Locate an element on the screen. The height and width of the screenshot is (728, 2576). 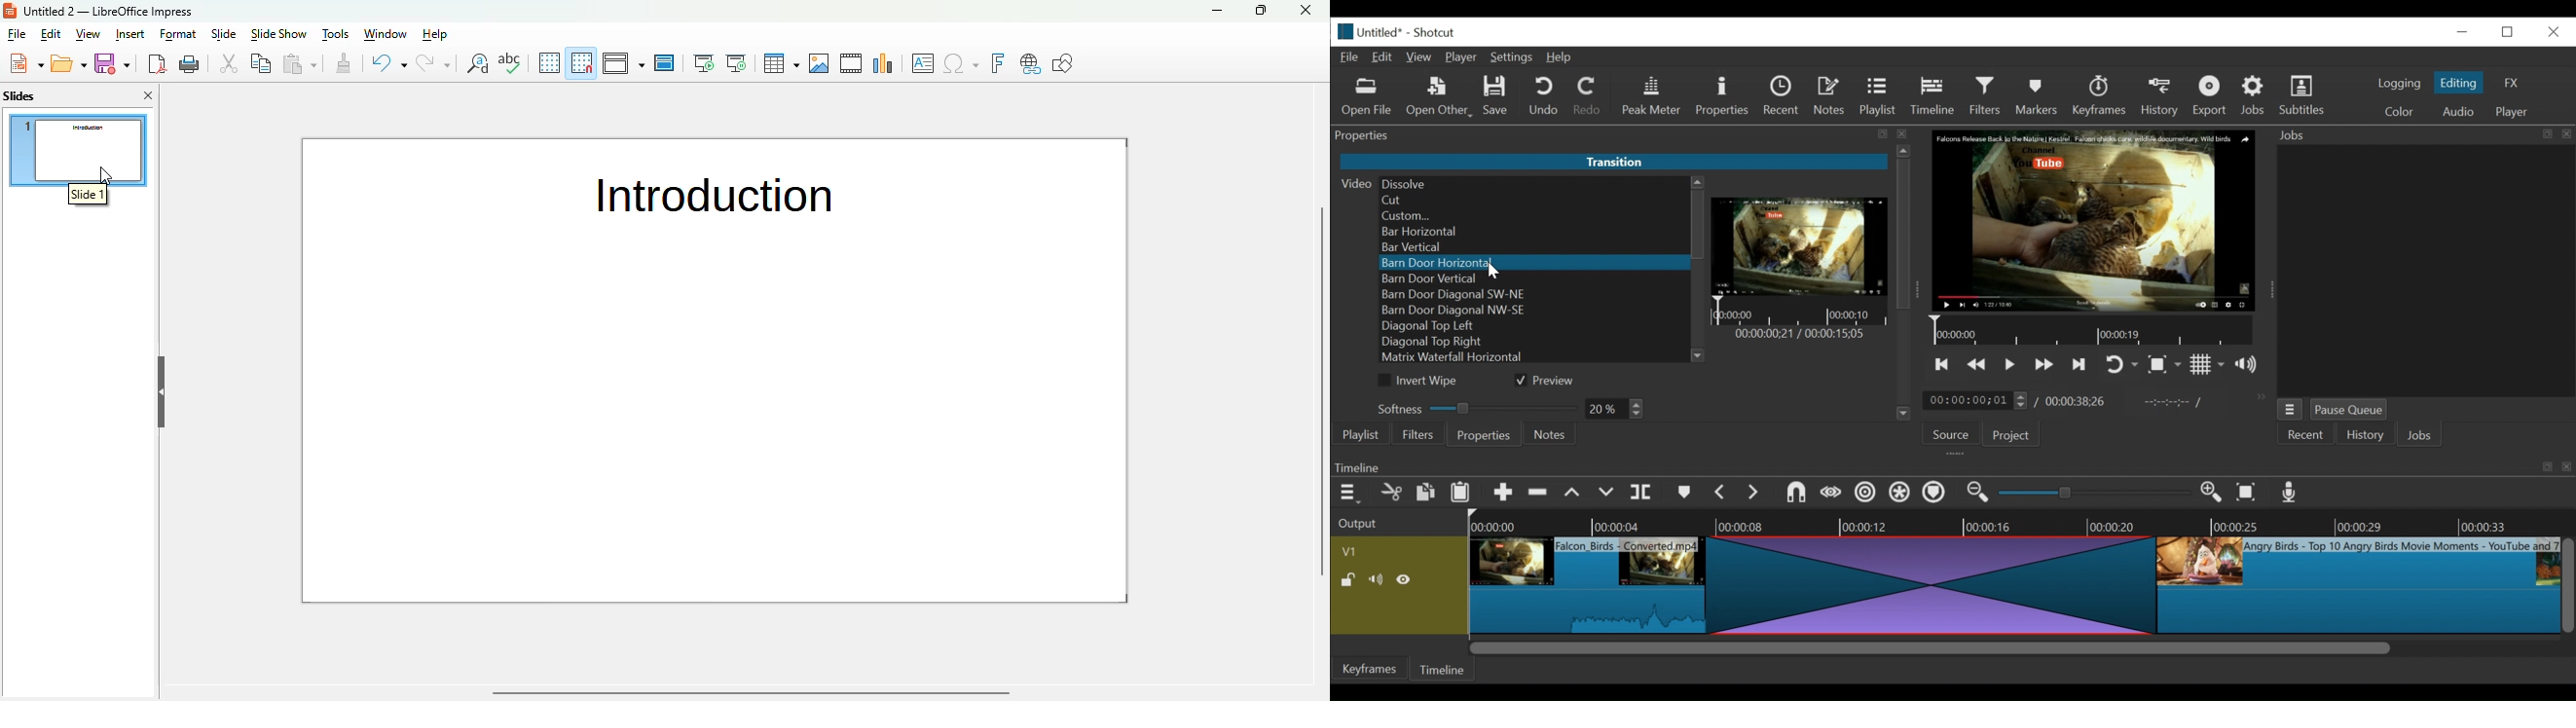
horizontal scroll bar is located at coordinates (751, 693).